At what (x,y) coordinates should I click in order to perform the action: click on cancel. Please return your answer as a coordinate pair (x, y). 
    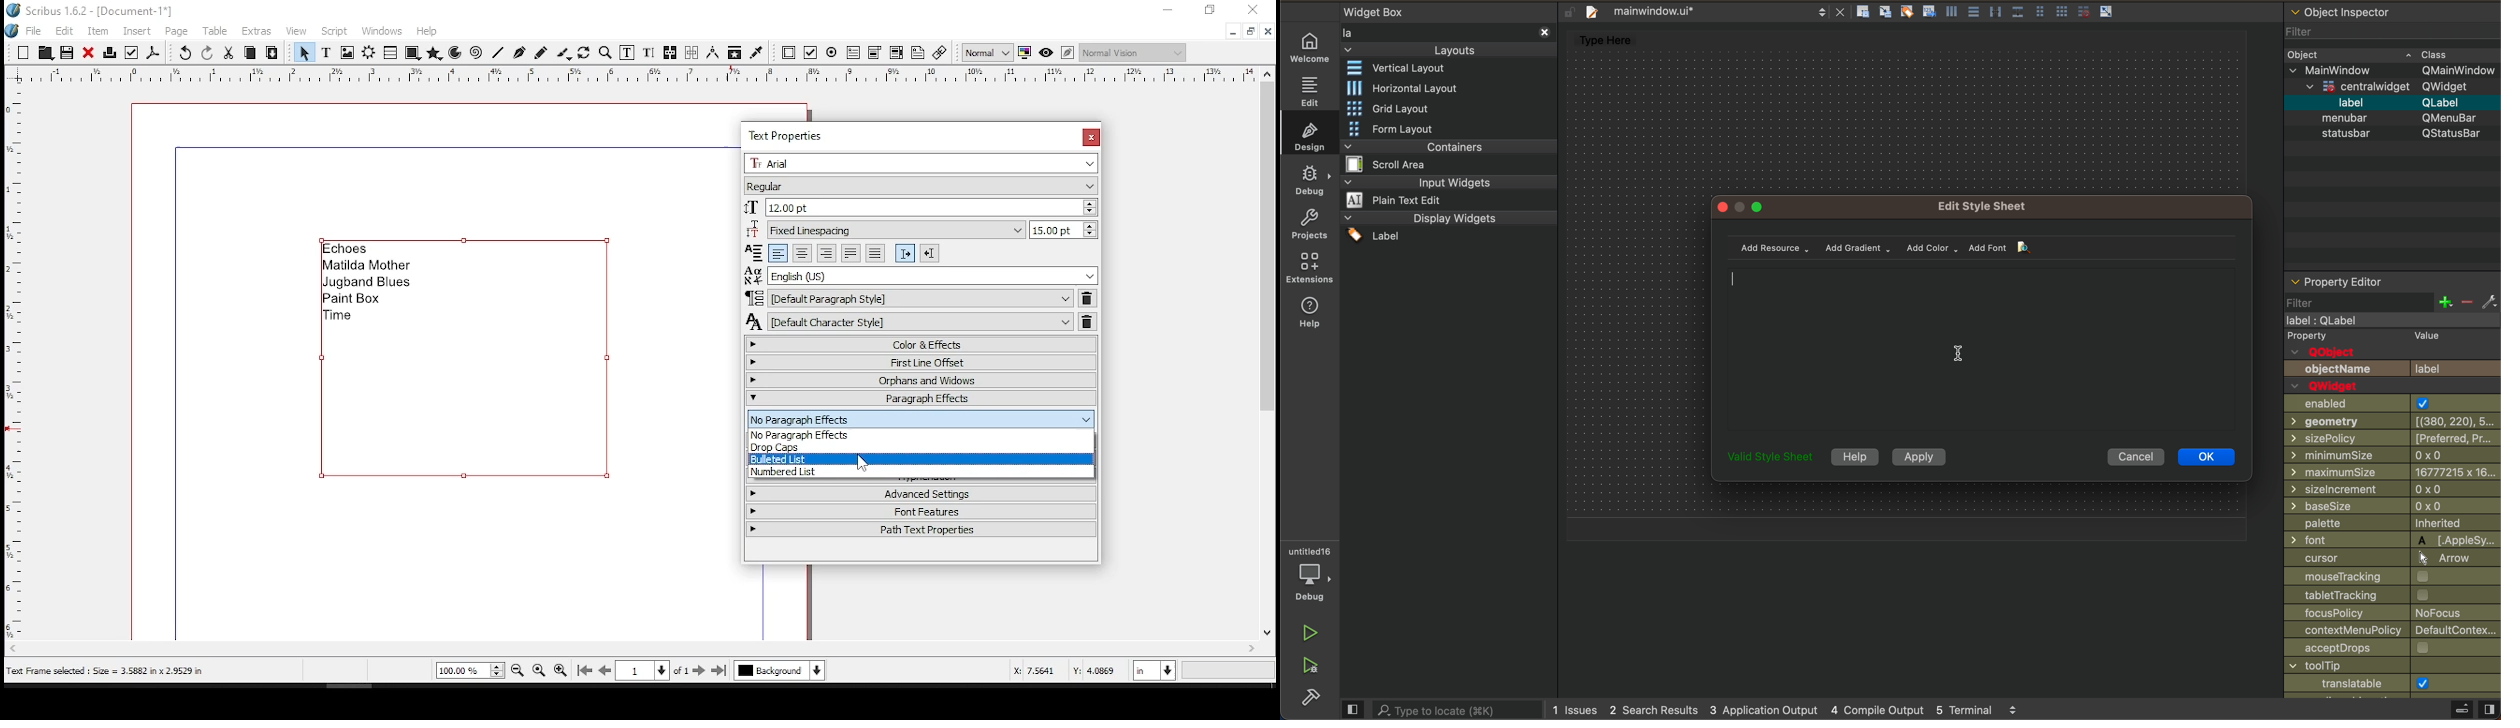
    Looking at the image, I should click on (2137, 458).